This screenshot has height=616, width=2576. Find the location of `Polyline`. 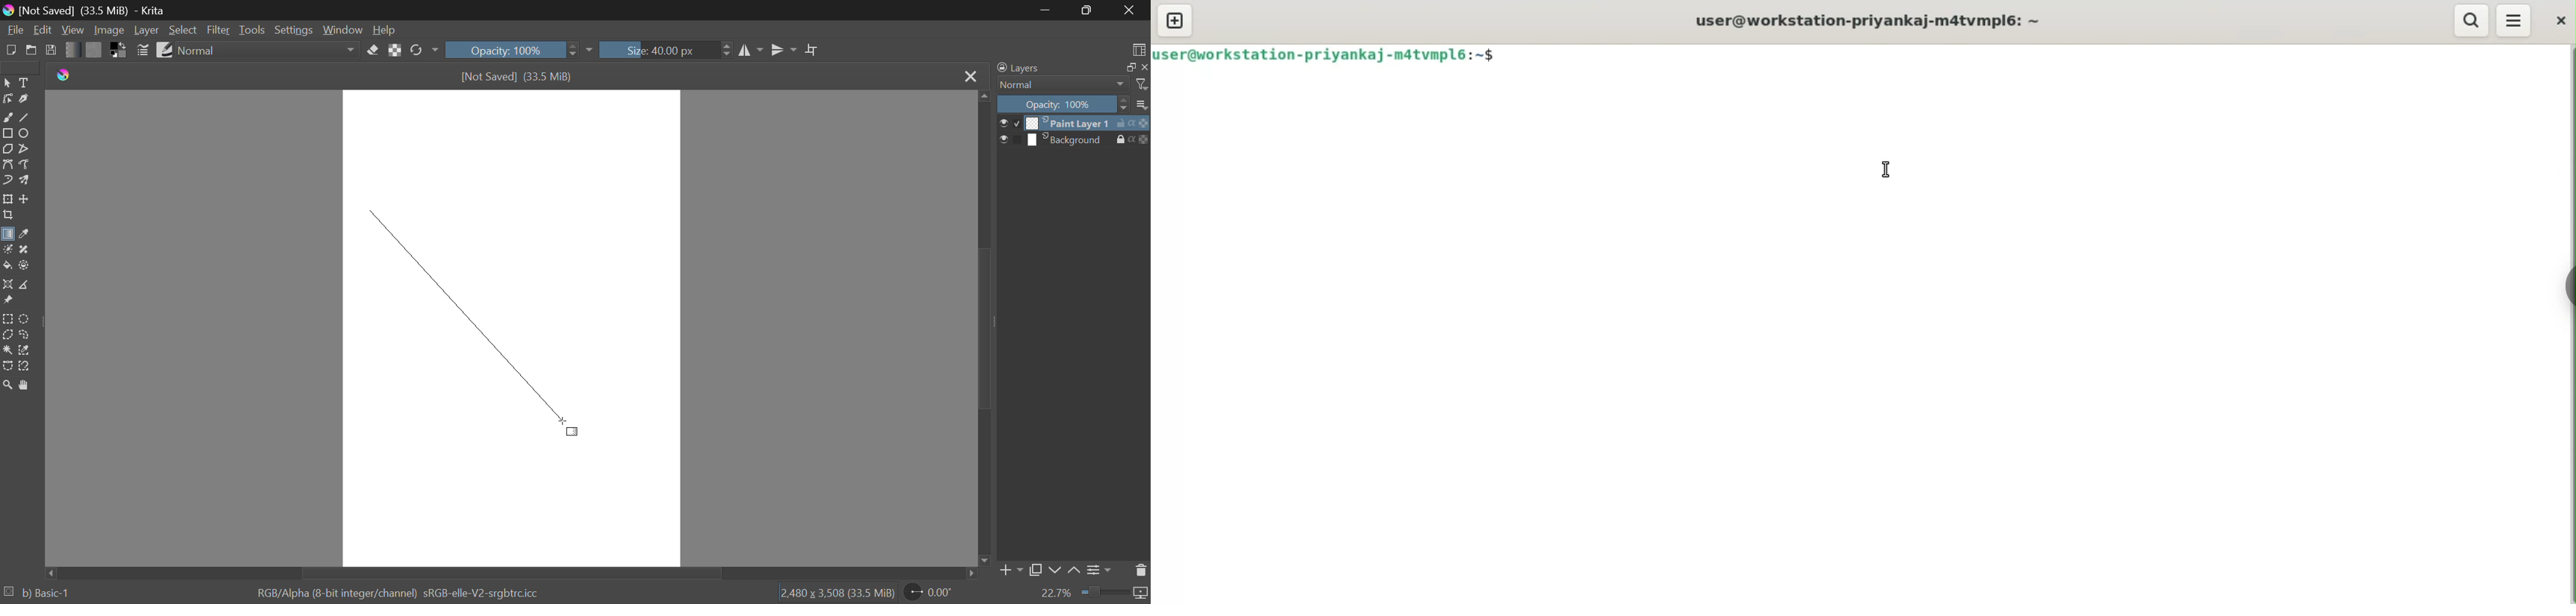

Polyline is located at coordinates (23, 147).